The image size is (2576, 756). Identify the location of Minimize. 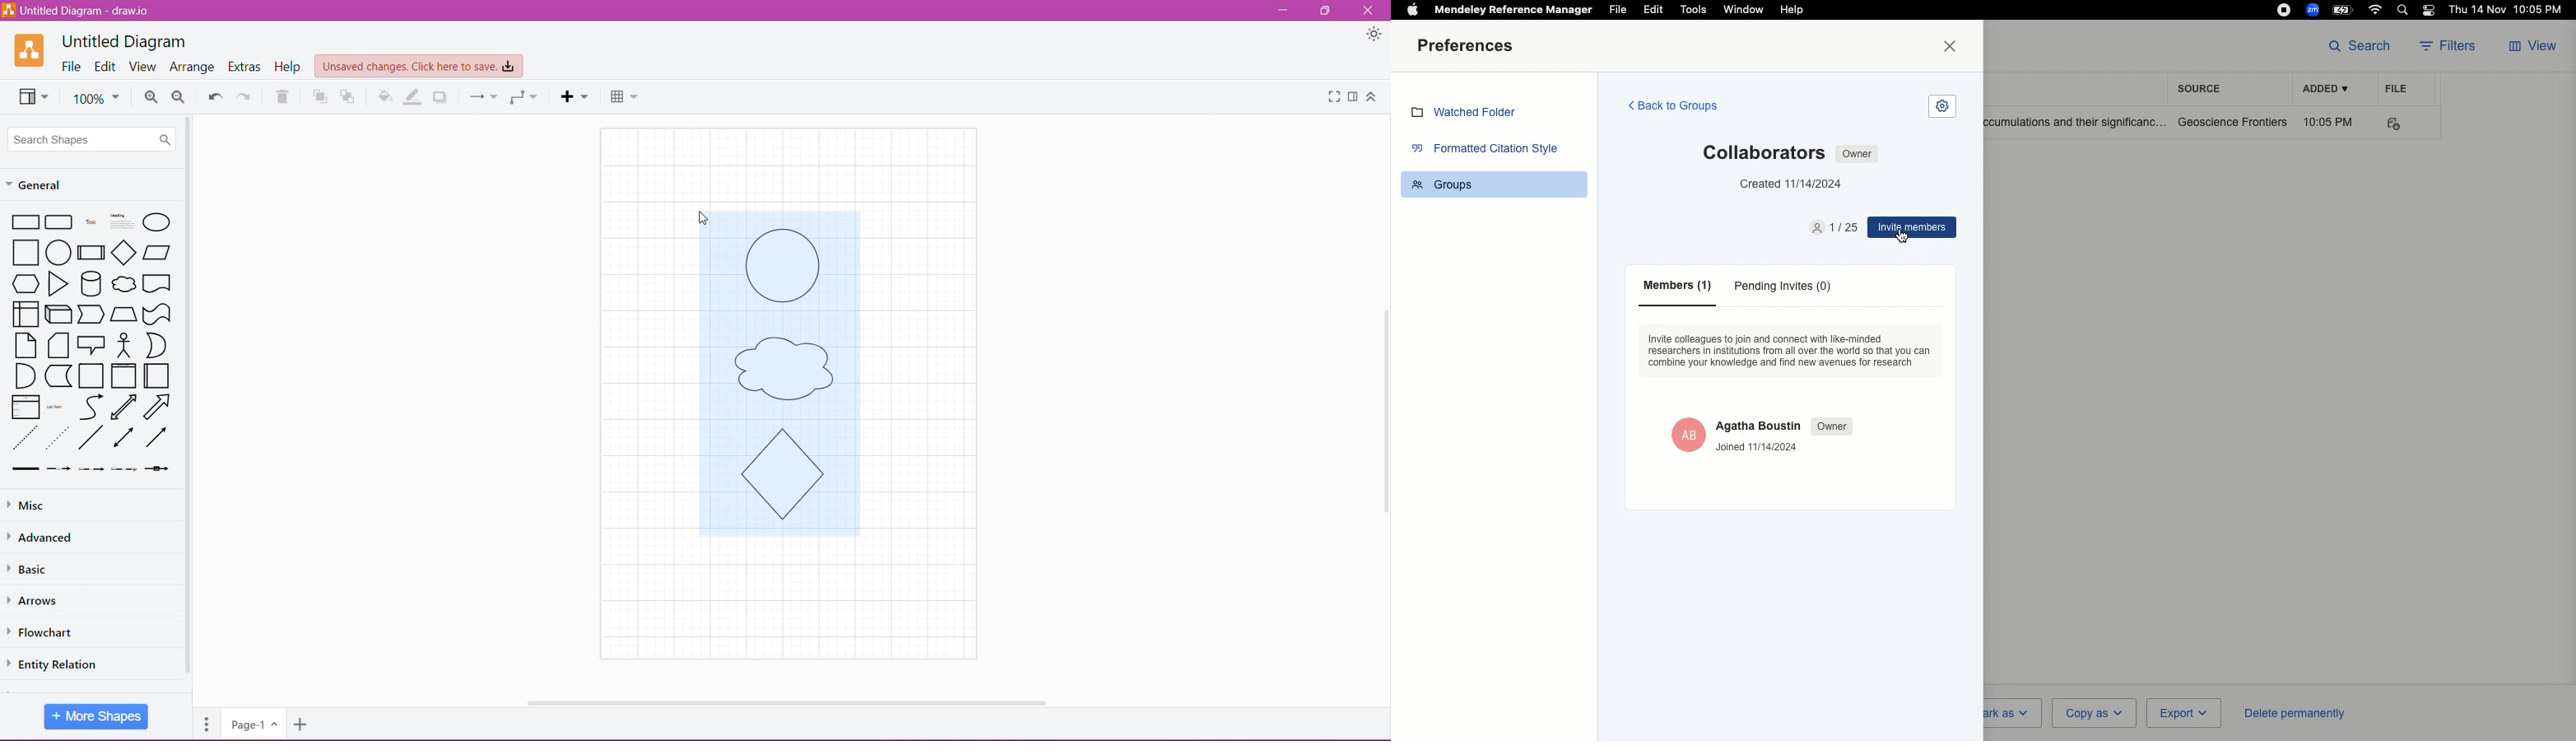
(1284, 11).